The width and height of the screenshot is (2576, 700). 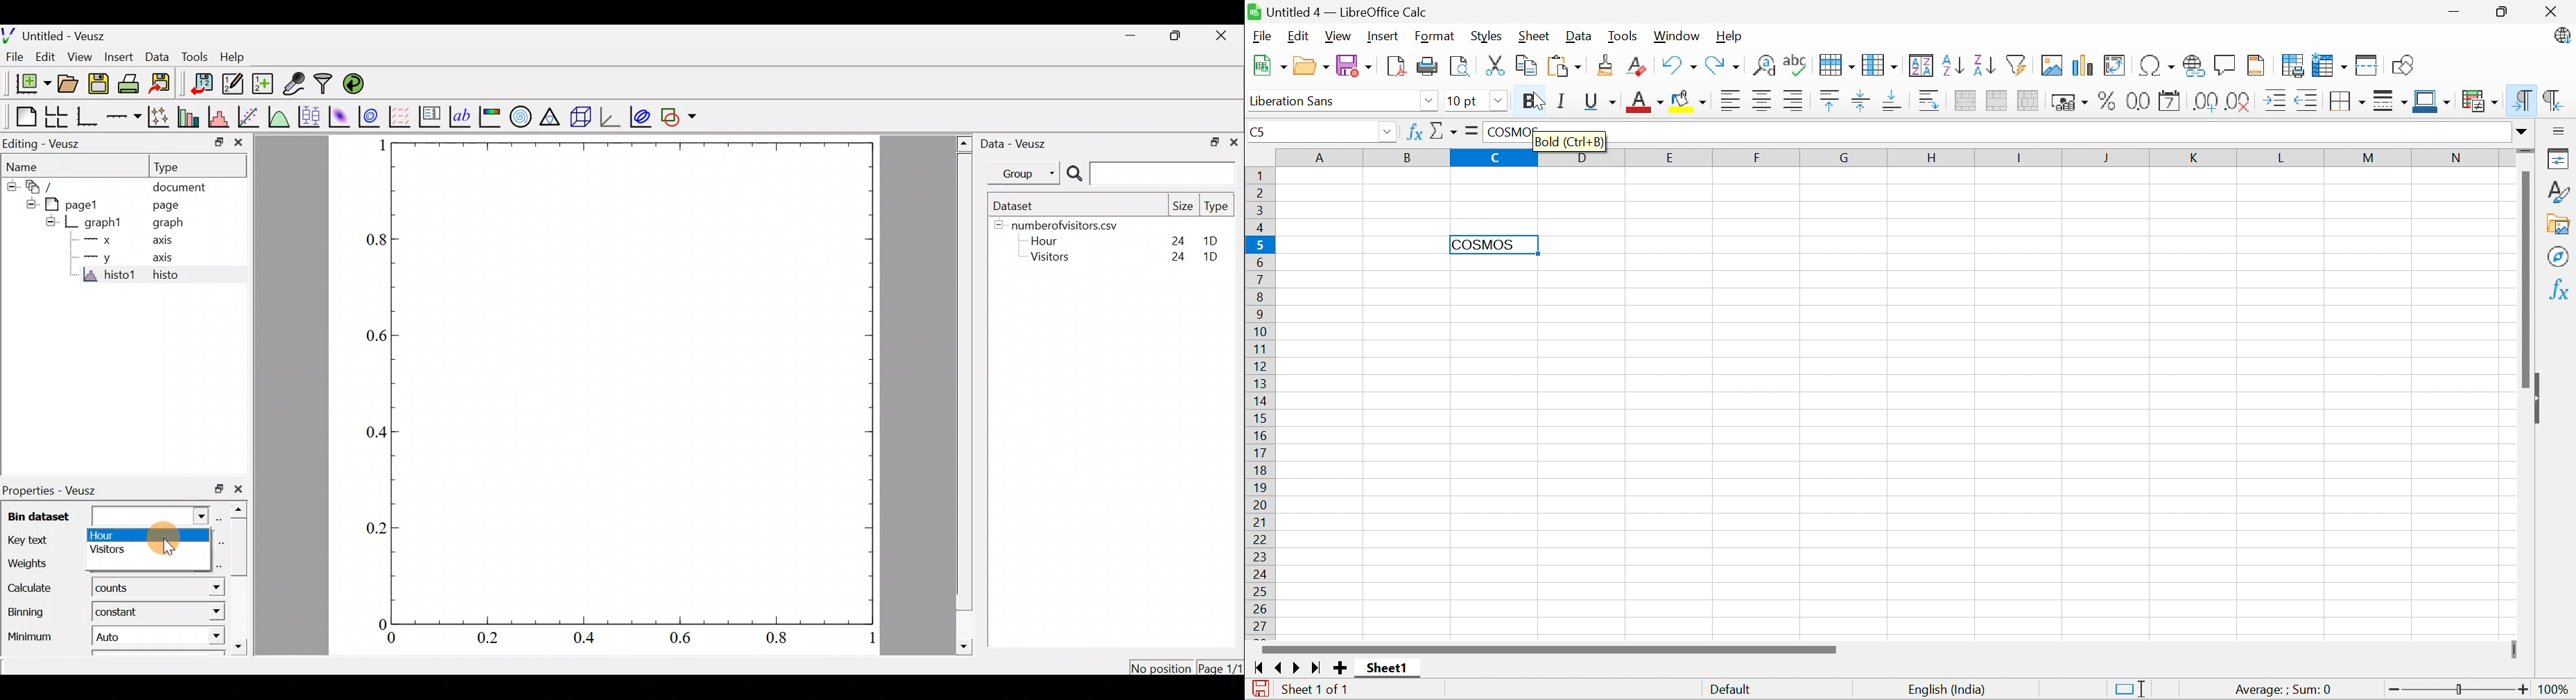 I want to click on Drop Down, so click(x=1498, y=101).